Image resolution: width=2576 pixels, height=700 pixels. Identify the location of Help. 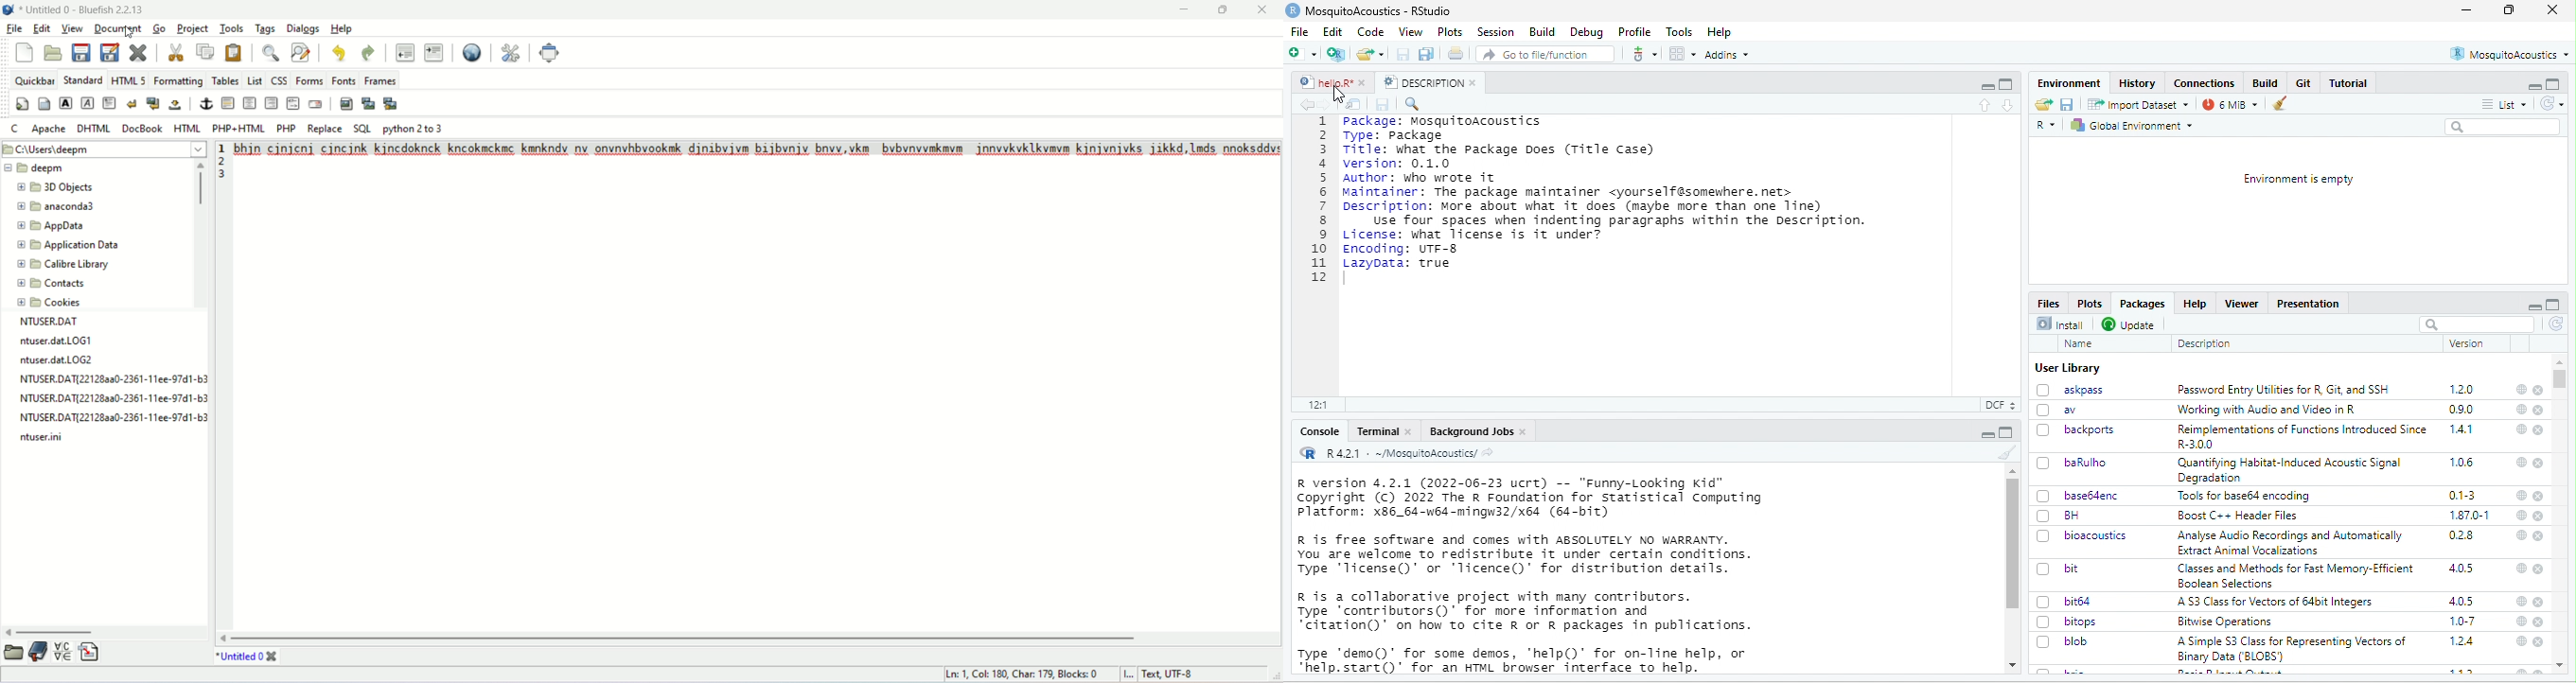
(1721, 32).